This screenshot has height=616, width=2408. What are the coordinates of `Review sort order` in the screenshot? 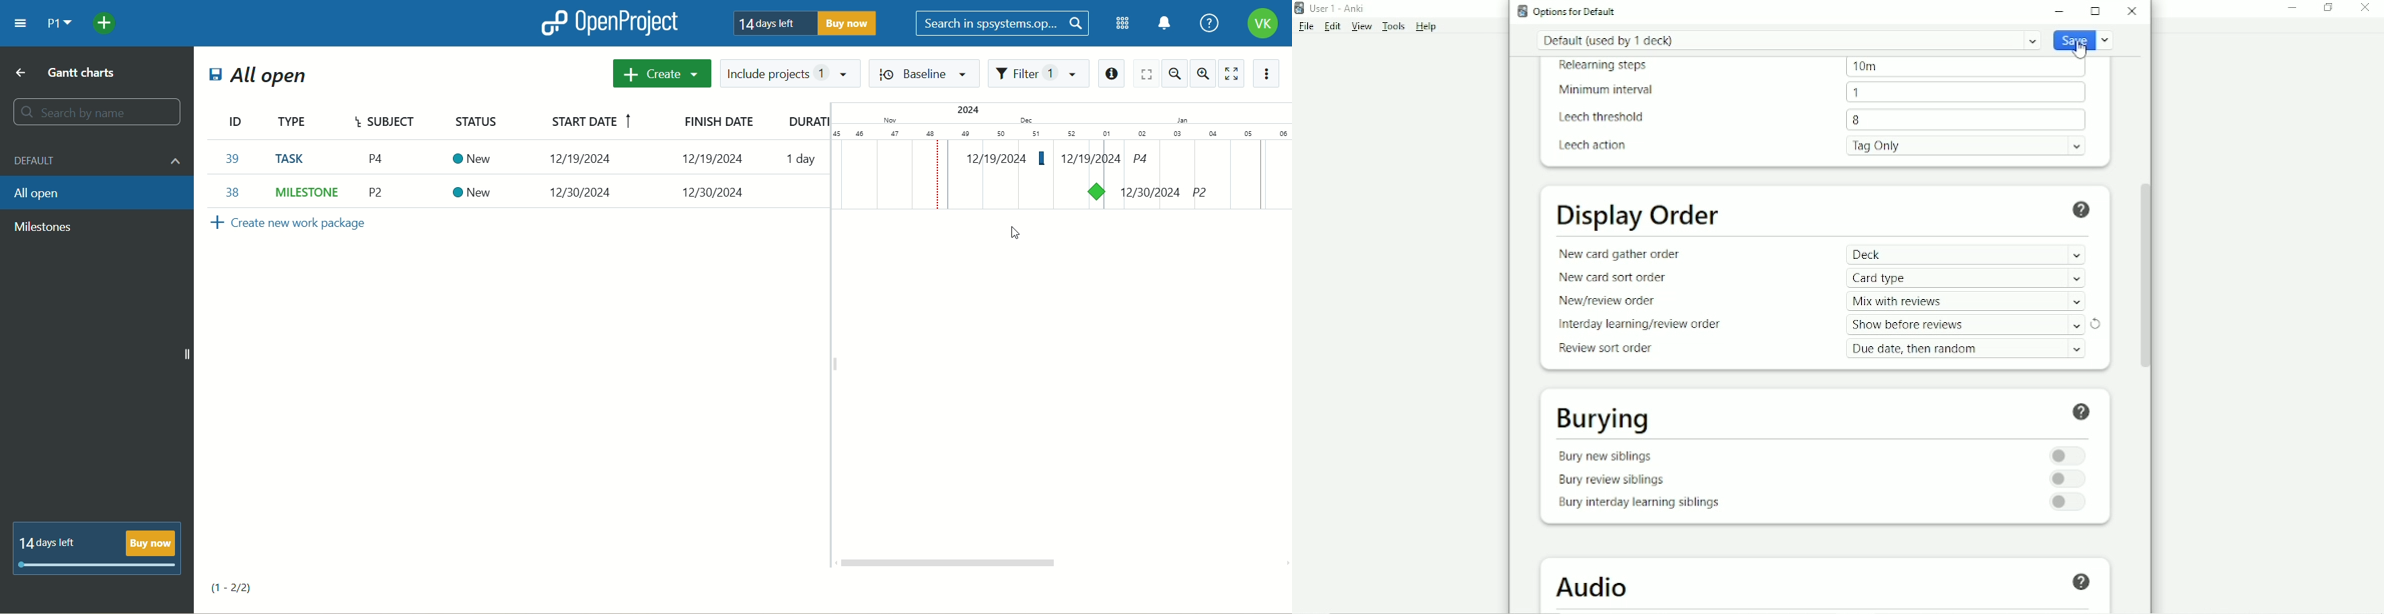 It's located at (1605, 348).